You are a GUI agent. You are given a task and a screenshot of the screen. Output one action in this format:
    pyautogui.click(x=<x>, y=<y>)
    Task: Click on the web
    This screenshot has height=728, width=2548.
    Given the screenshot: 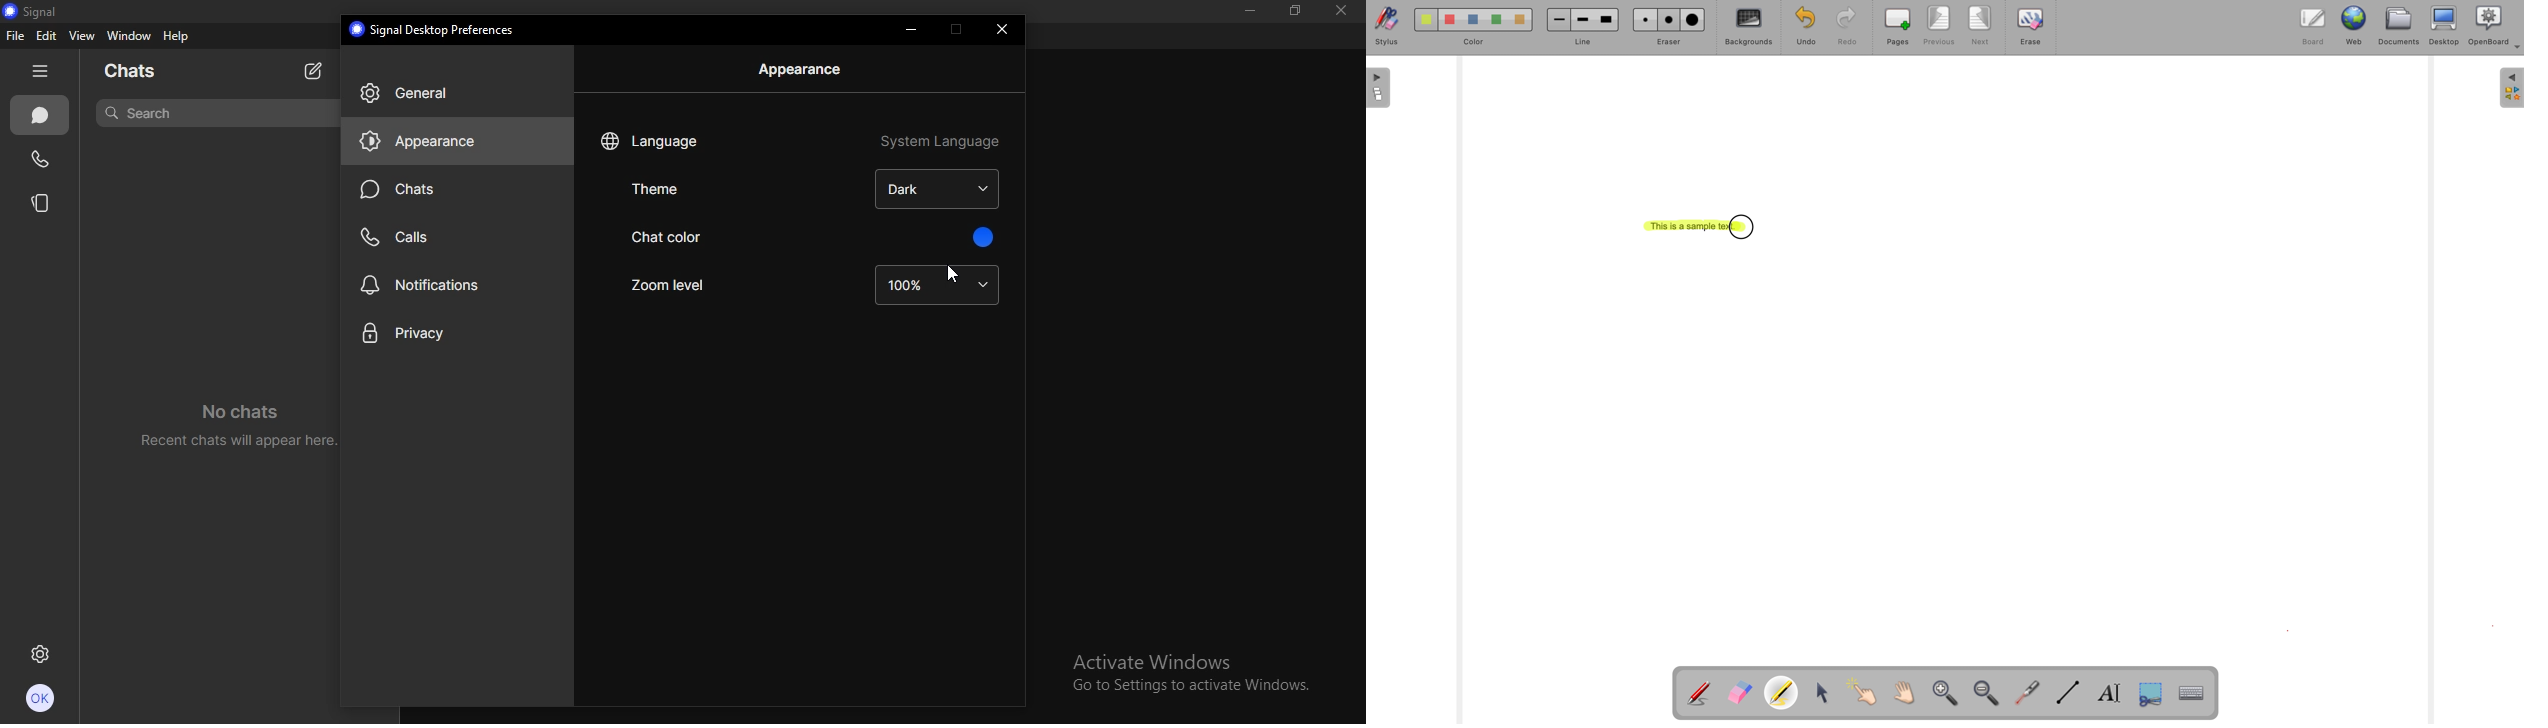 What is the action you would take?
    pyautogui.click(x=2355, y=27)
    